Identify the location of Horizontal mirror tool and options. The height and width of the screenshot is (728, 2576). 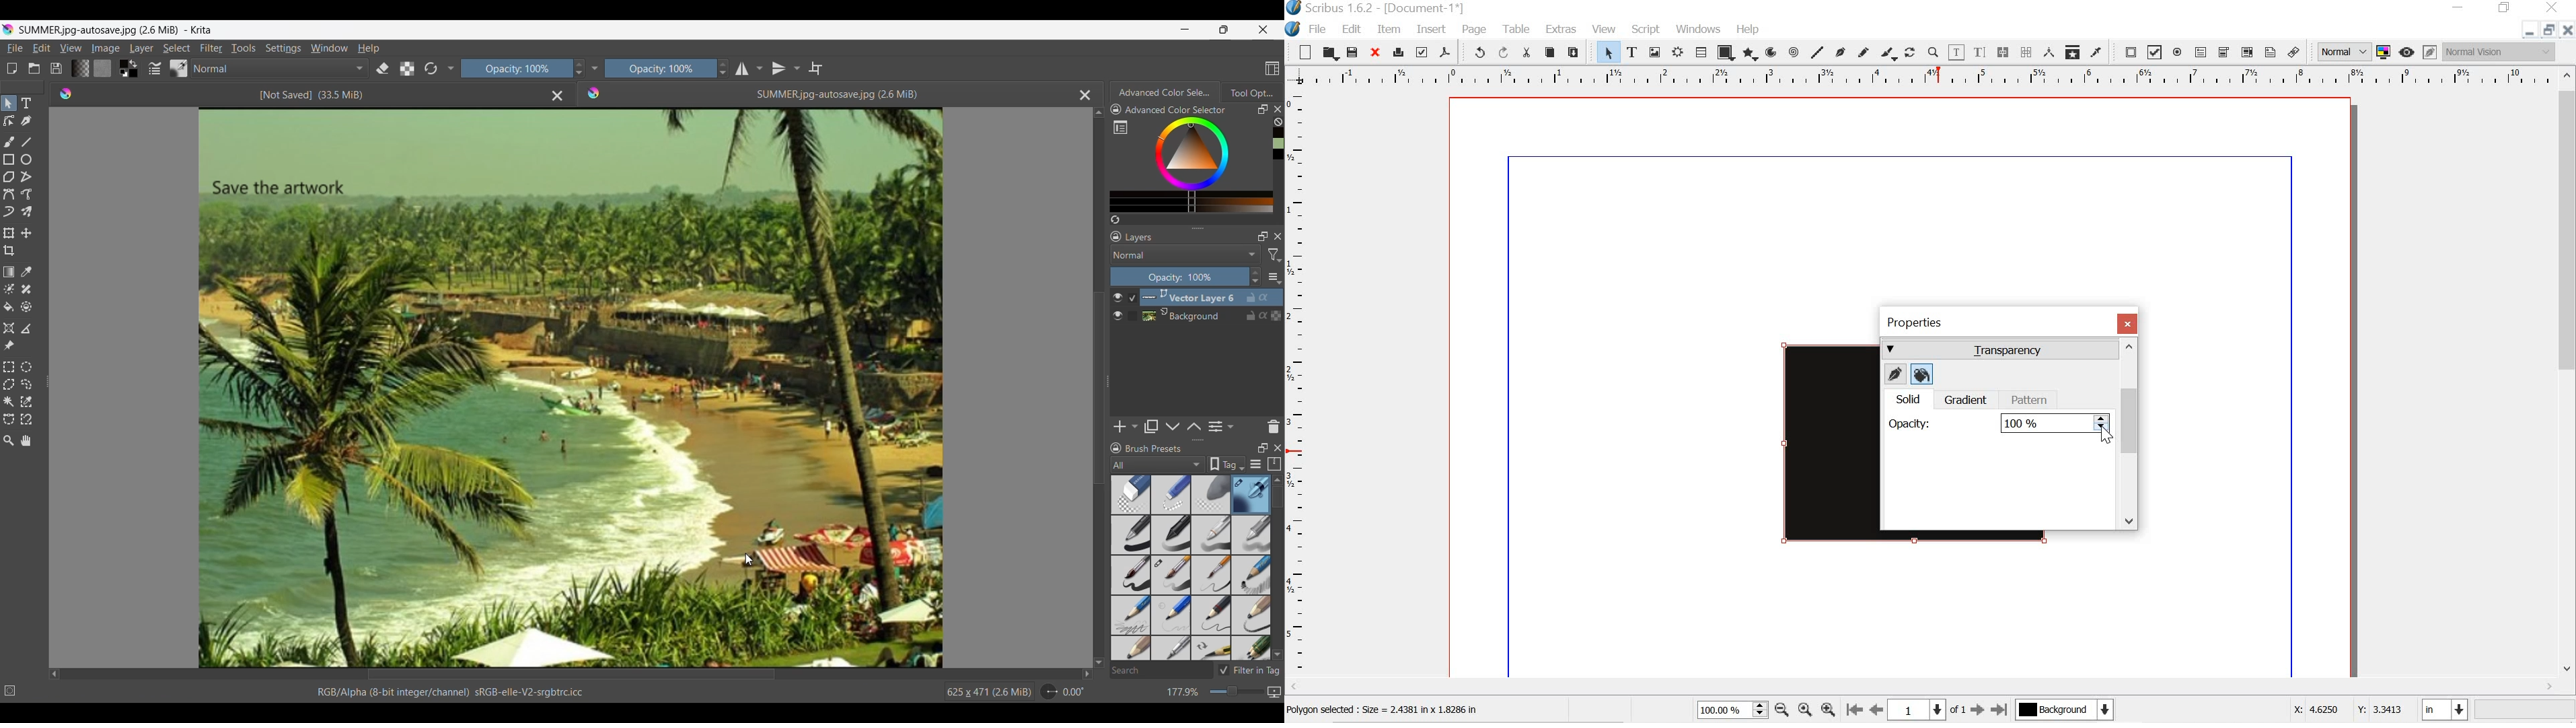
(749, 68).